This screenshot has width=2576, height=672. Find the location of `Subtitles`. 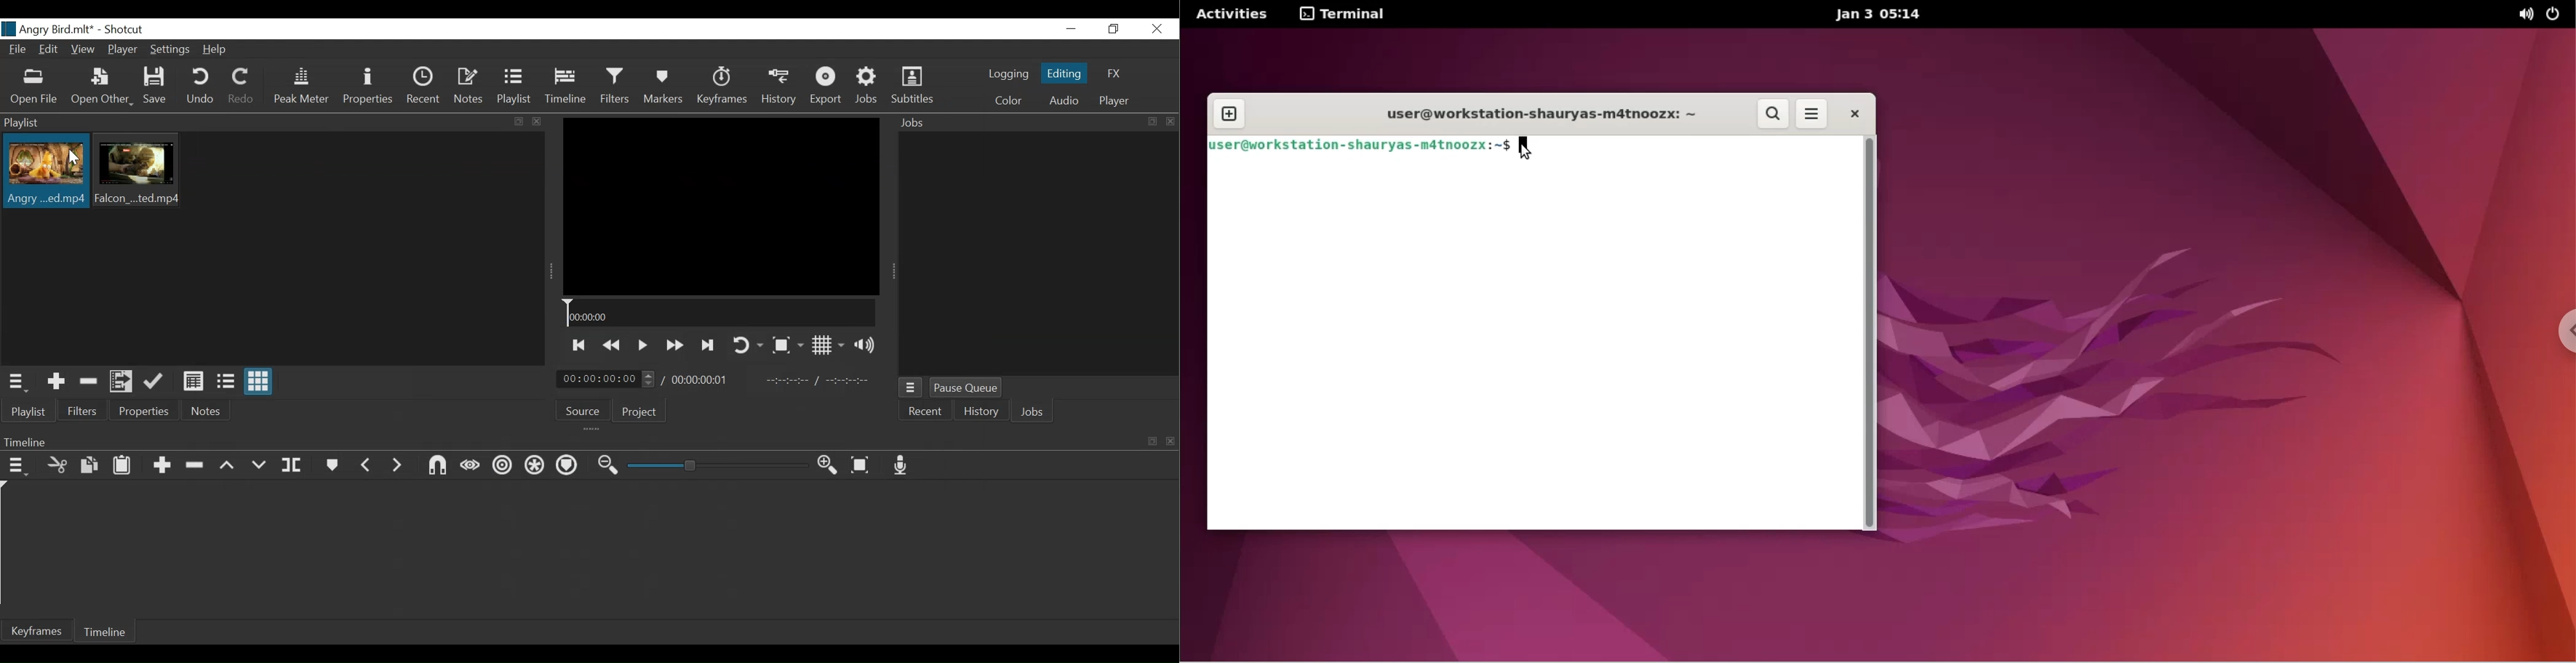

Subtitles is located at coordinates (915, 87).